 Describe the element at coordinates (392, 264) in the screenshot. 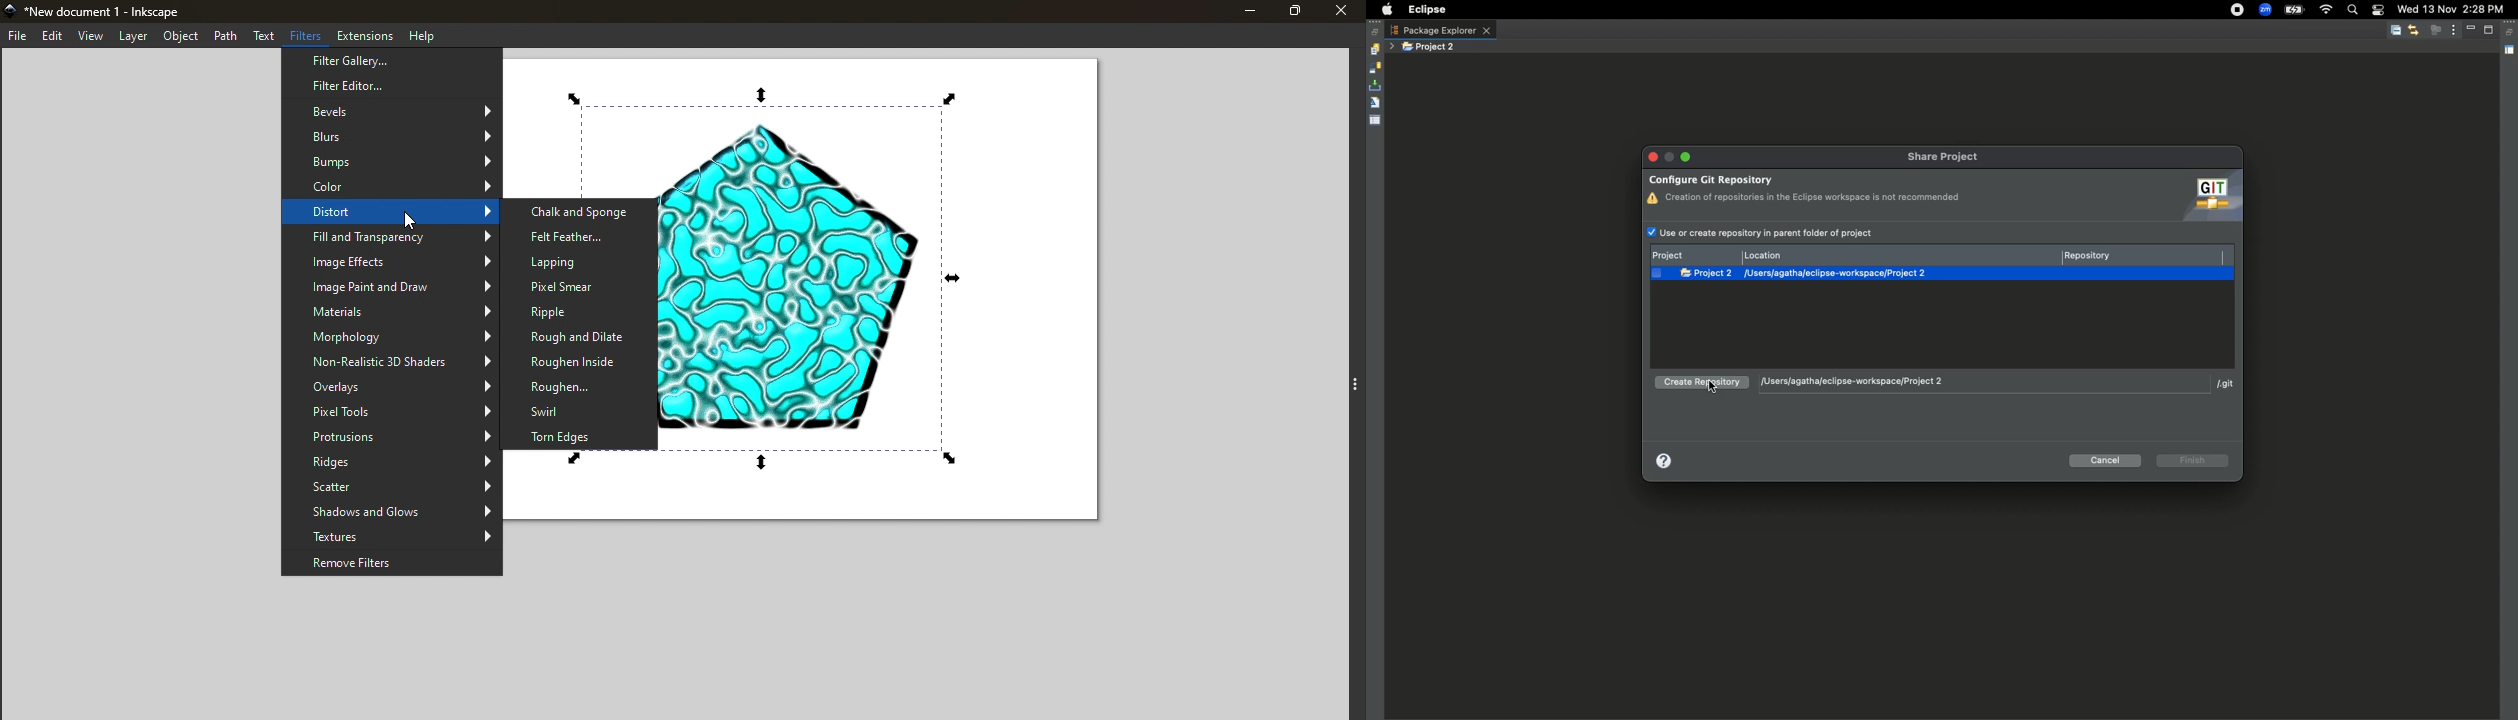

I see `Image Effects` at that location.